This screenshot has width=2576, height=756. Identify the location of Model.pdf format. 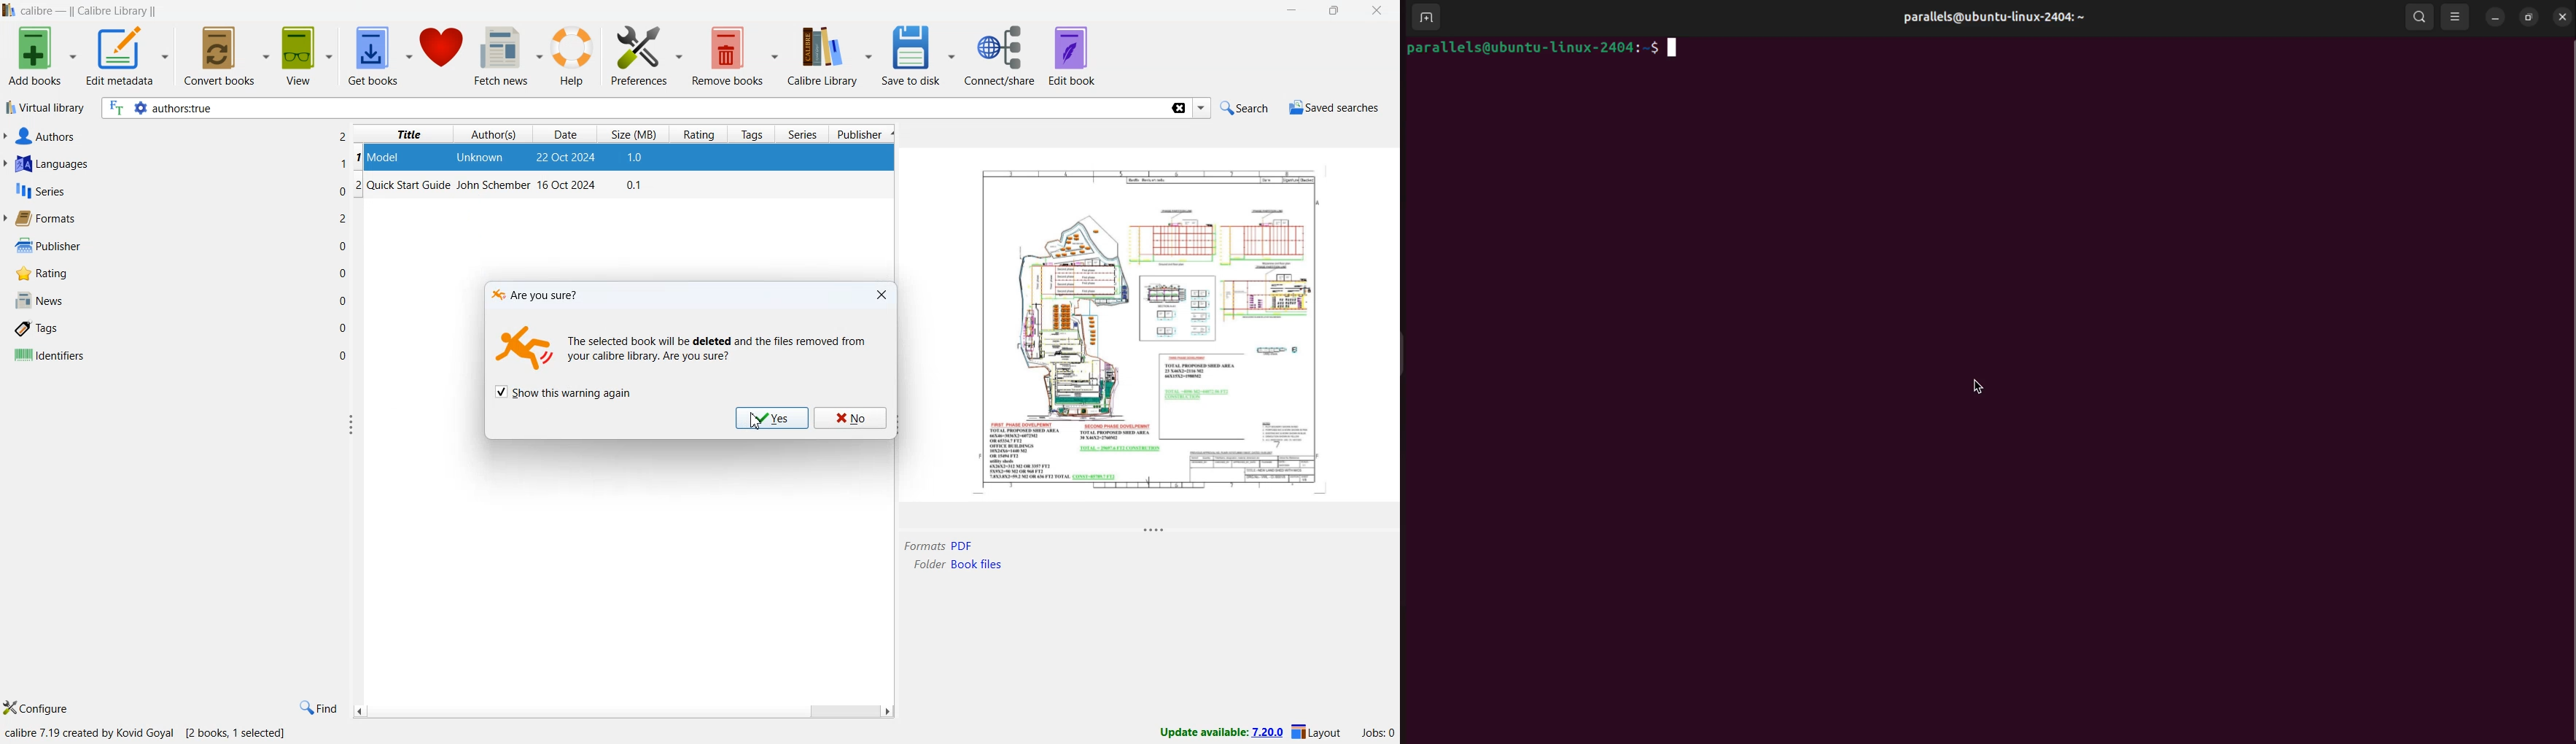
(938, 546).